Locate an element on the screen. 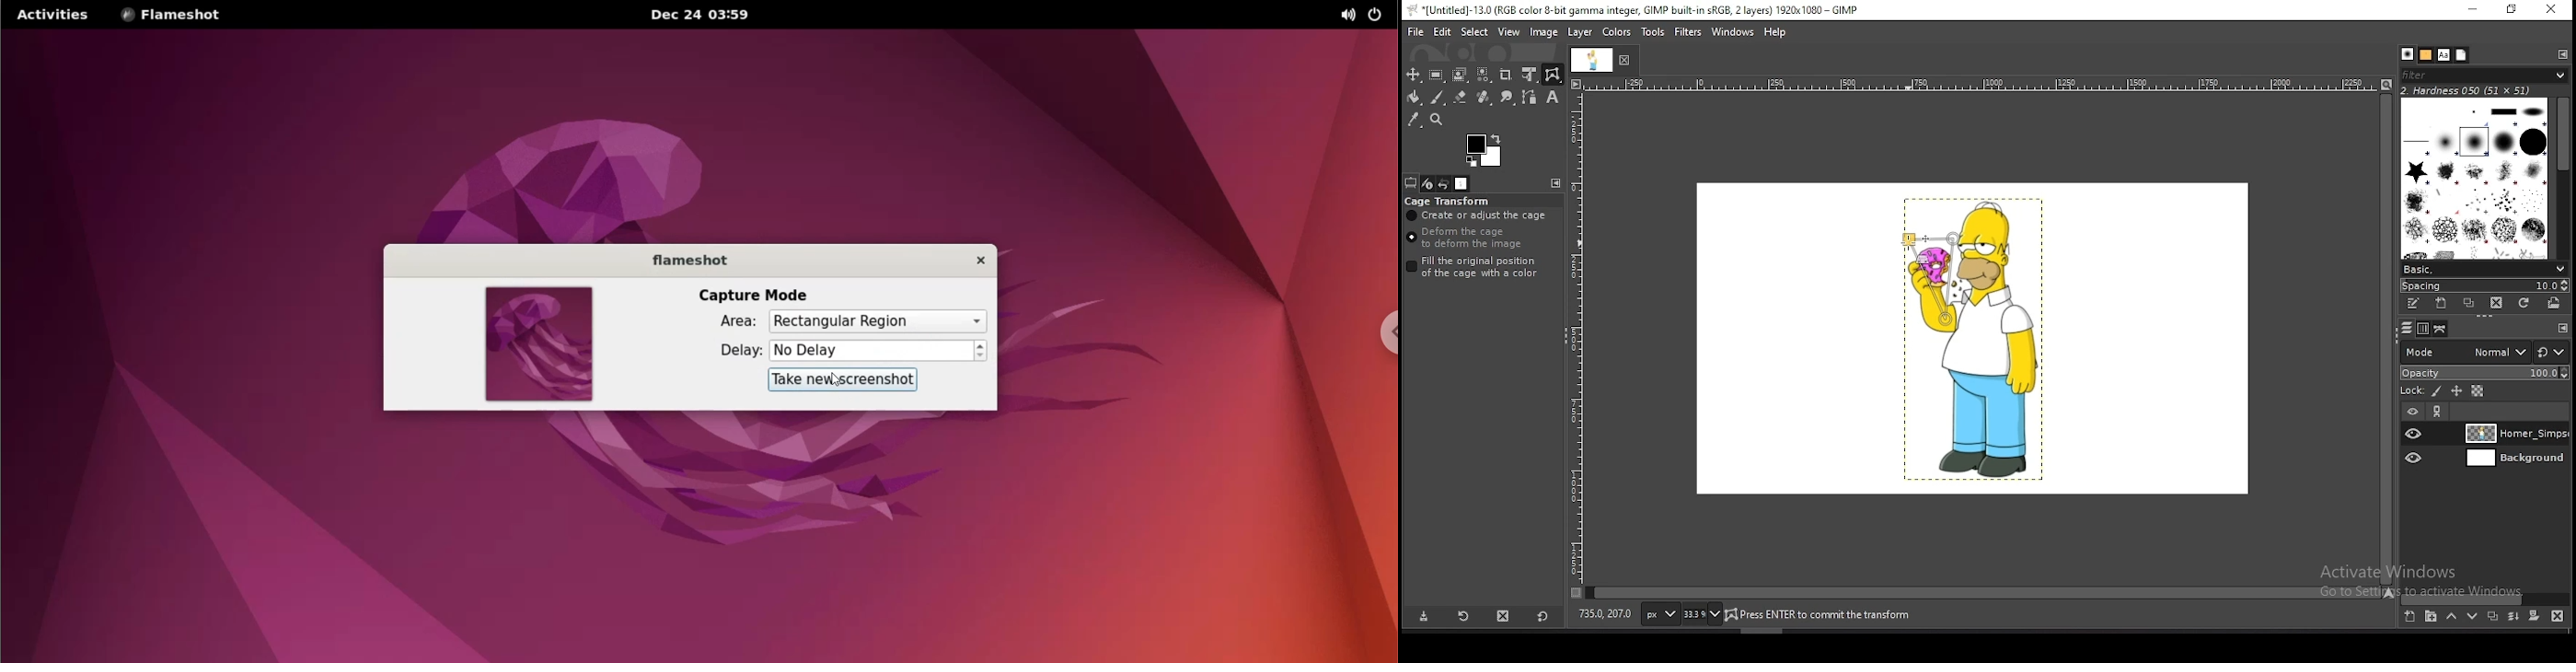 The width and height of the screenshot is (2576, 672). healing tool is located at coordinates (1484, 97).